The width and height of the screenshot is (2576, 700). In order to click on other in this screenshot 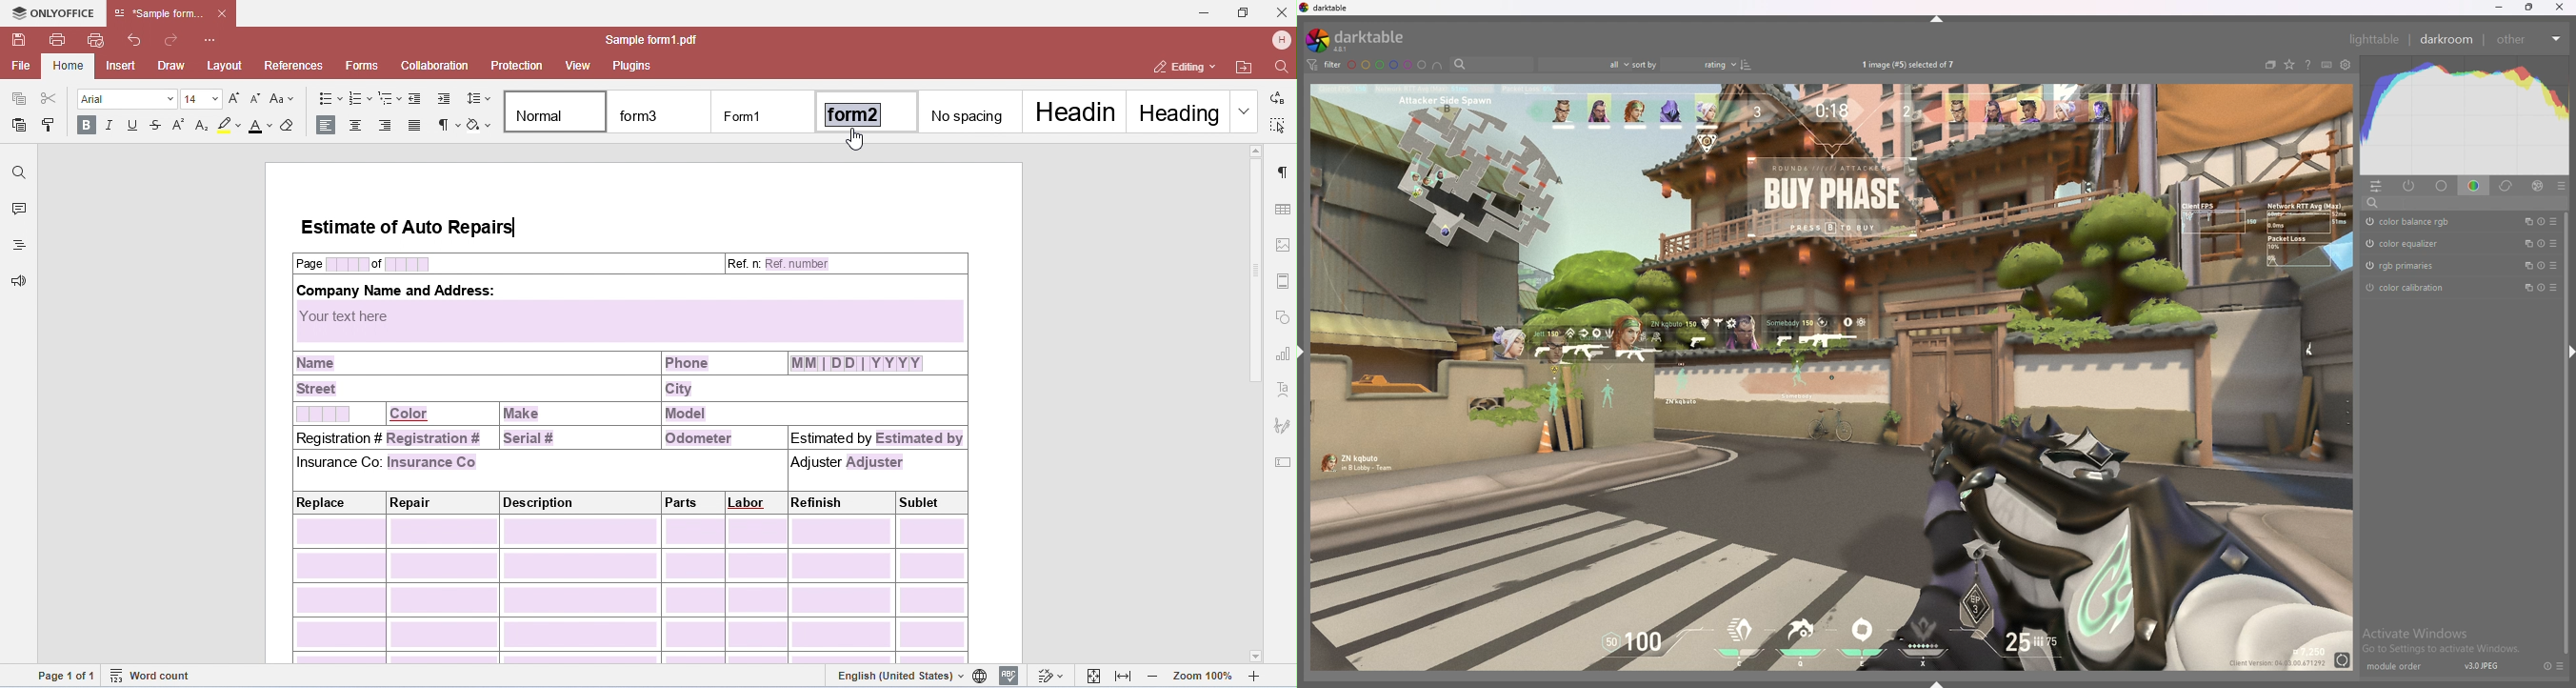, I will do `click(2528, 39)`.